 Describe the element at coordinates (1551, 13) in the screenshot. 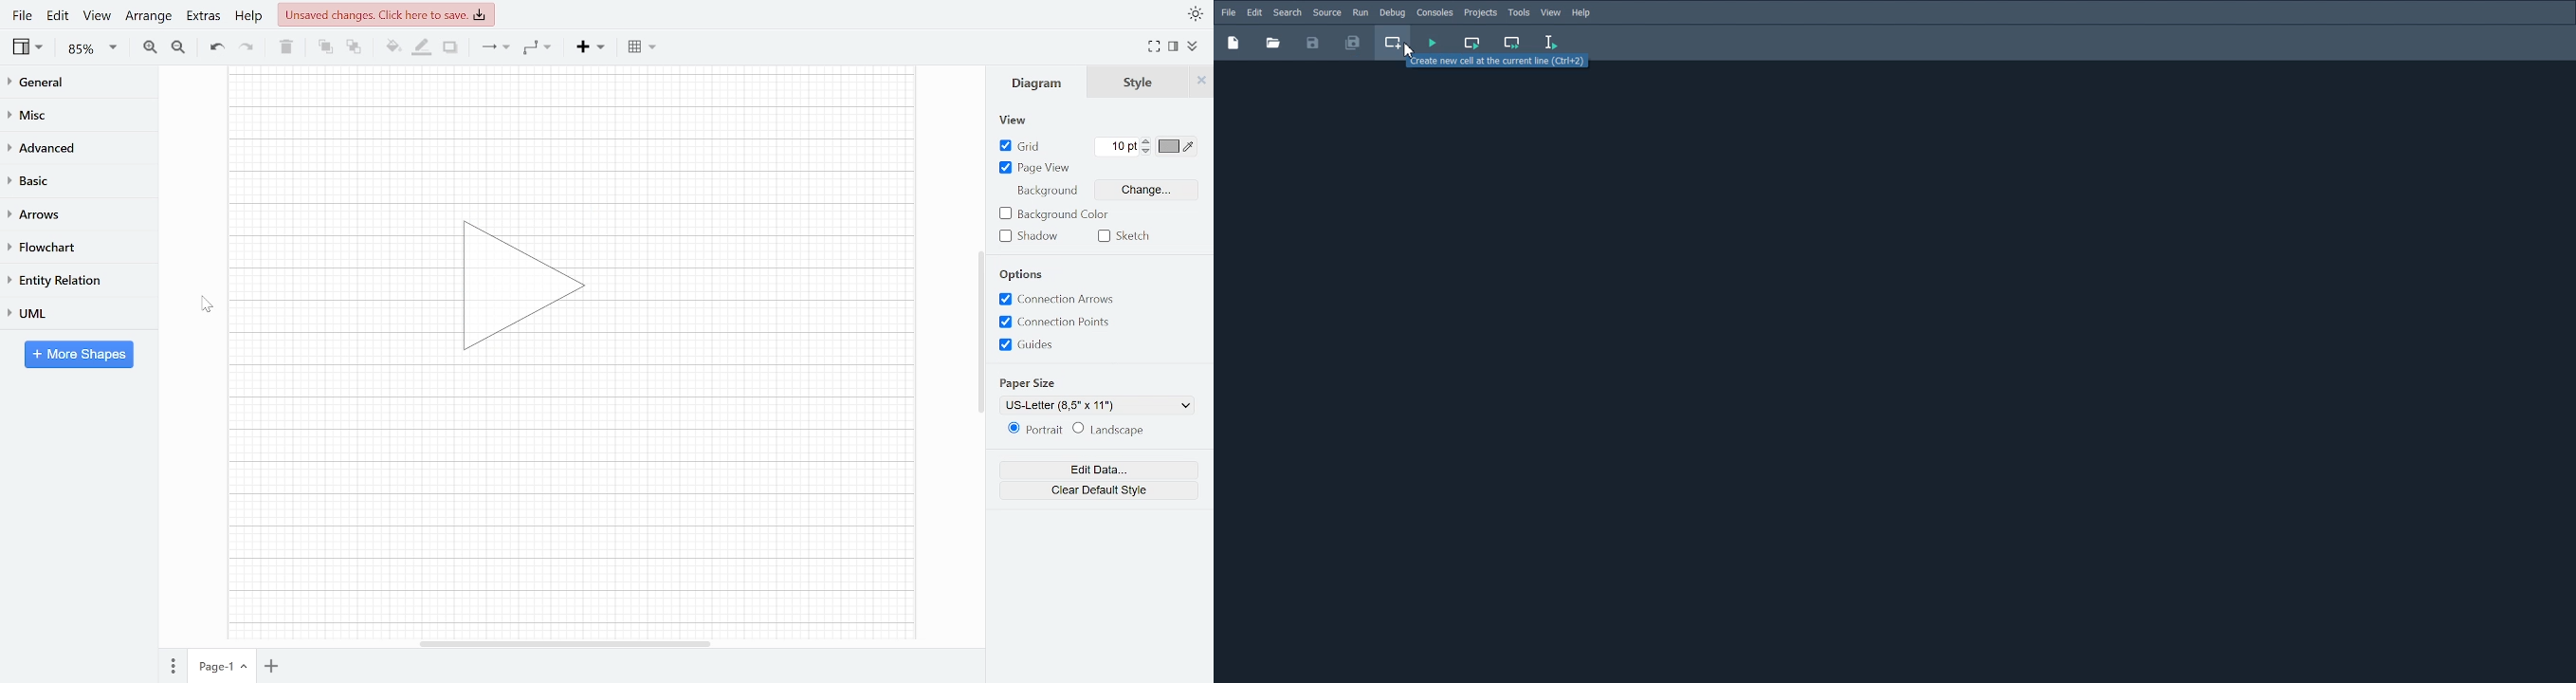

I see `view` at that location.